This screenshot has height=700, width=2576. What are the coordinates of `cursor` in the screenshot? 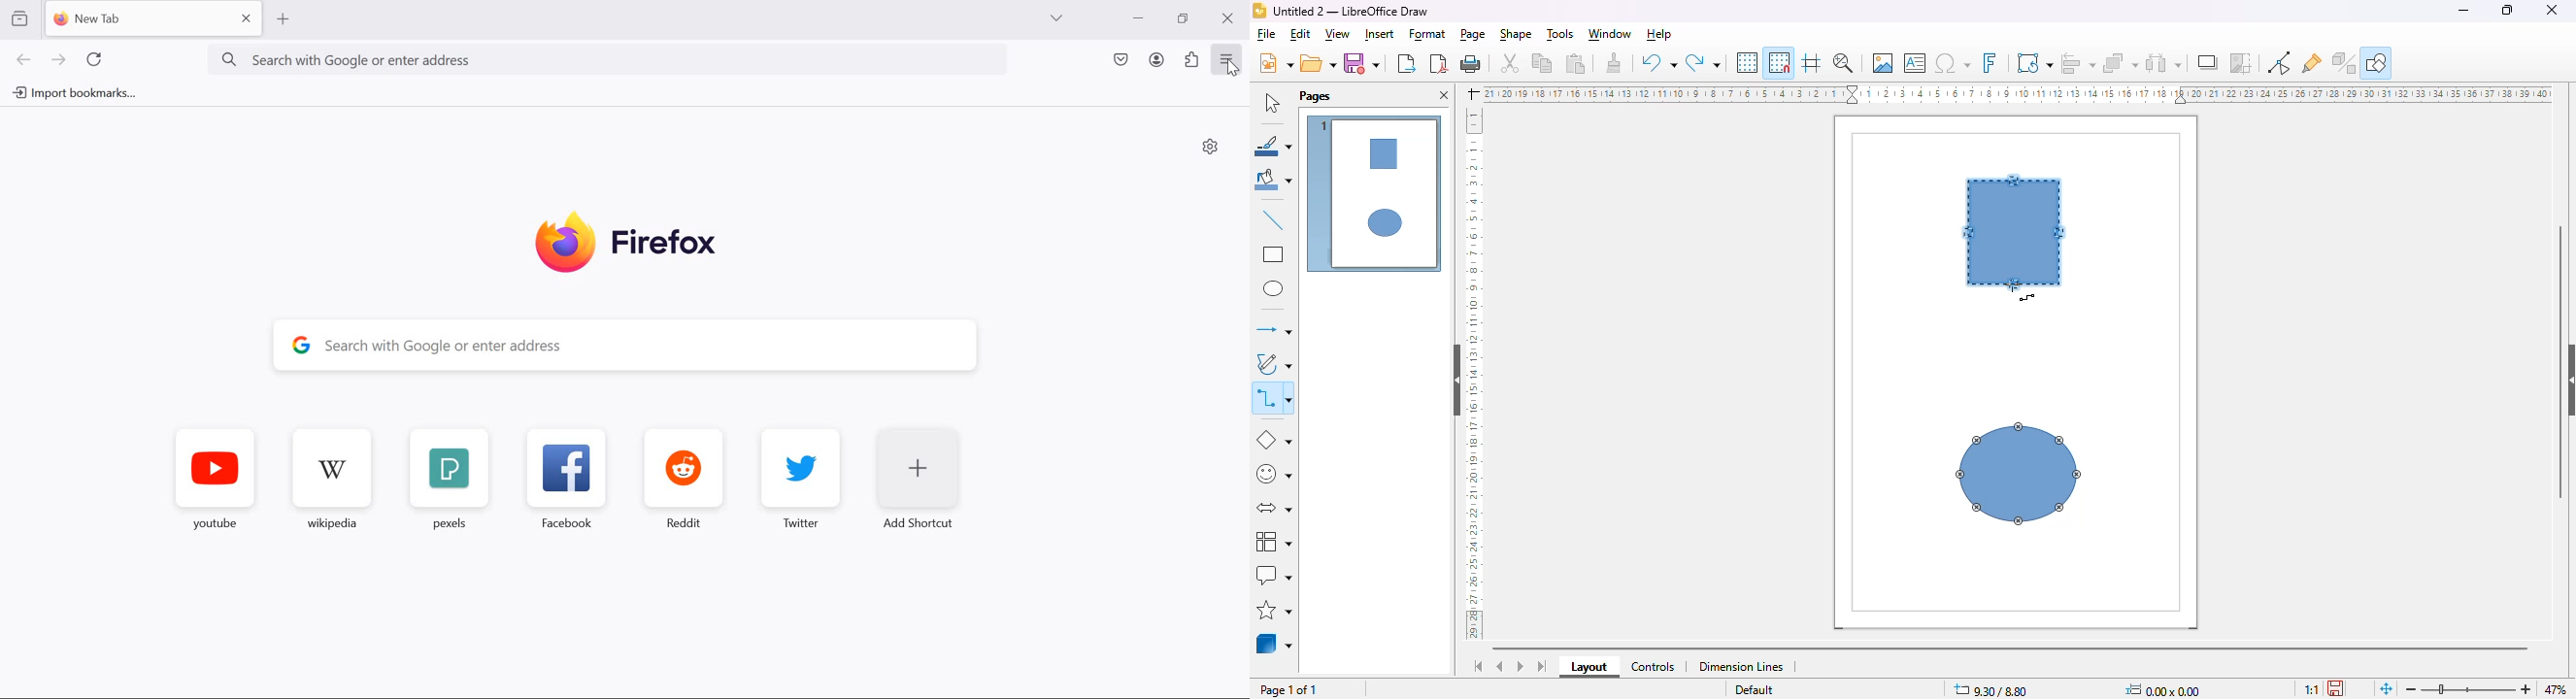 It's located at (1233, 71).